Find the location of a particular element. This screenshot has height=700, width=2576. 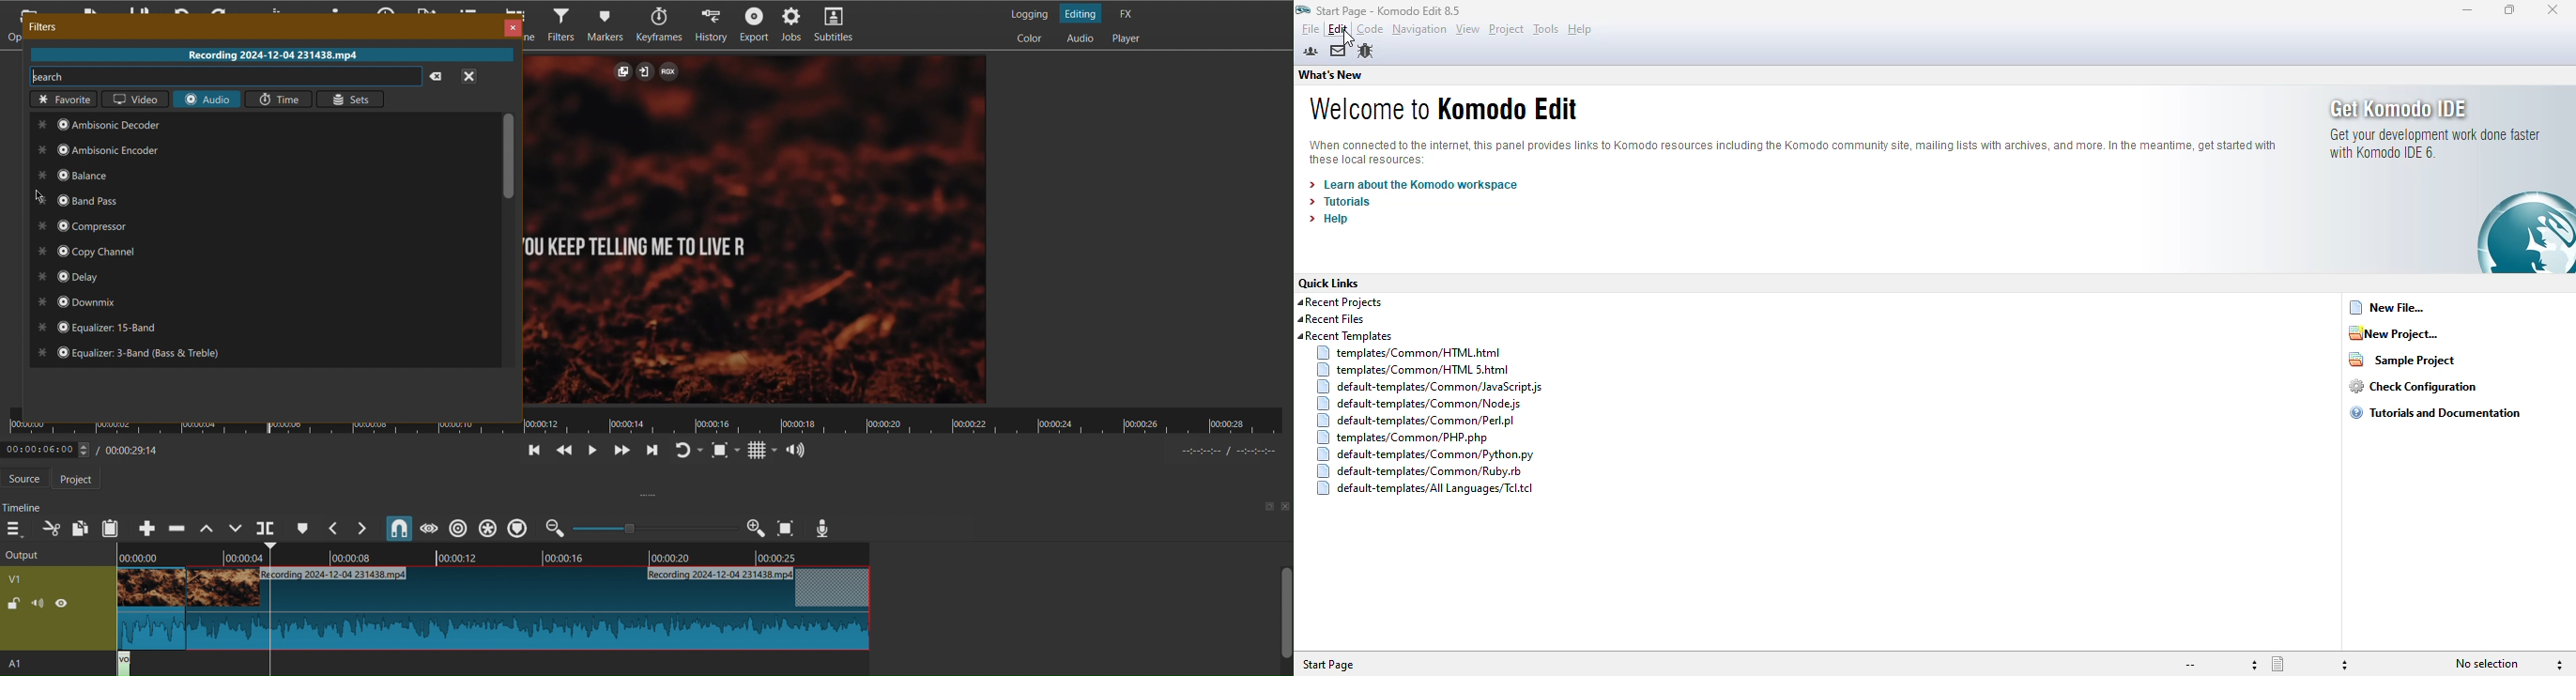

Playerhead Split is located at coordinates (266, 528).